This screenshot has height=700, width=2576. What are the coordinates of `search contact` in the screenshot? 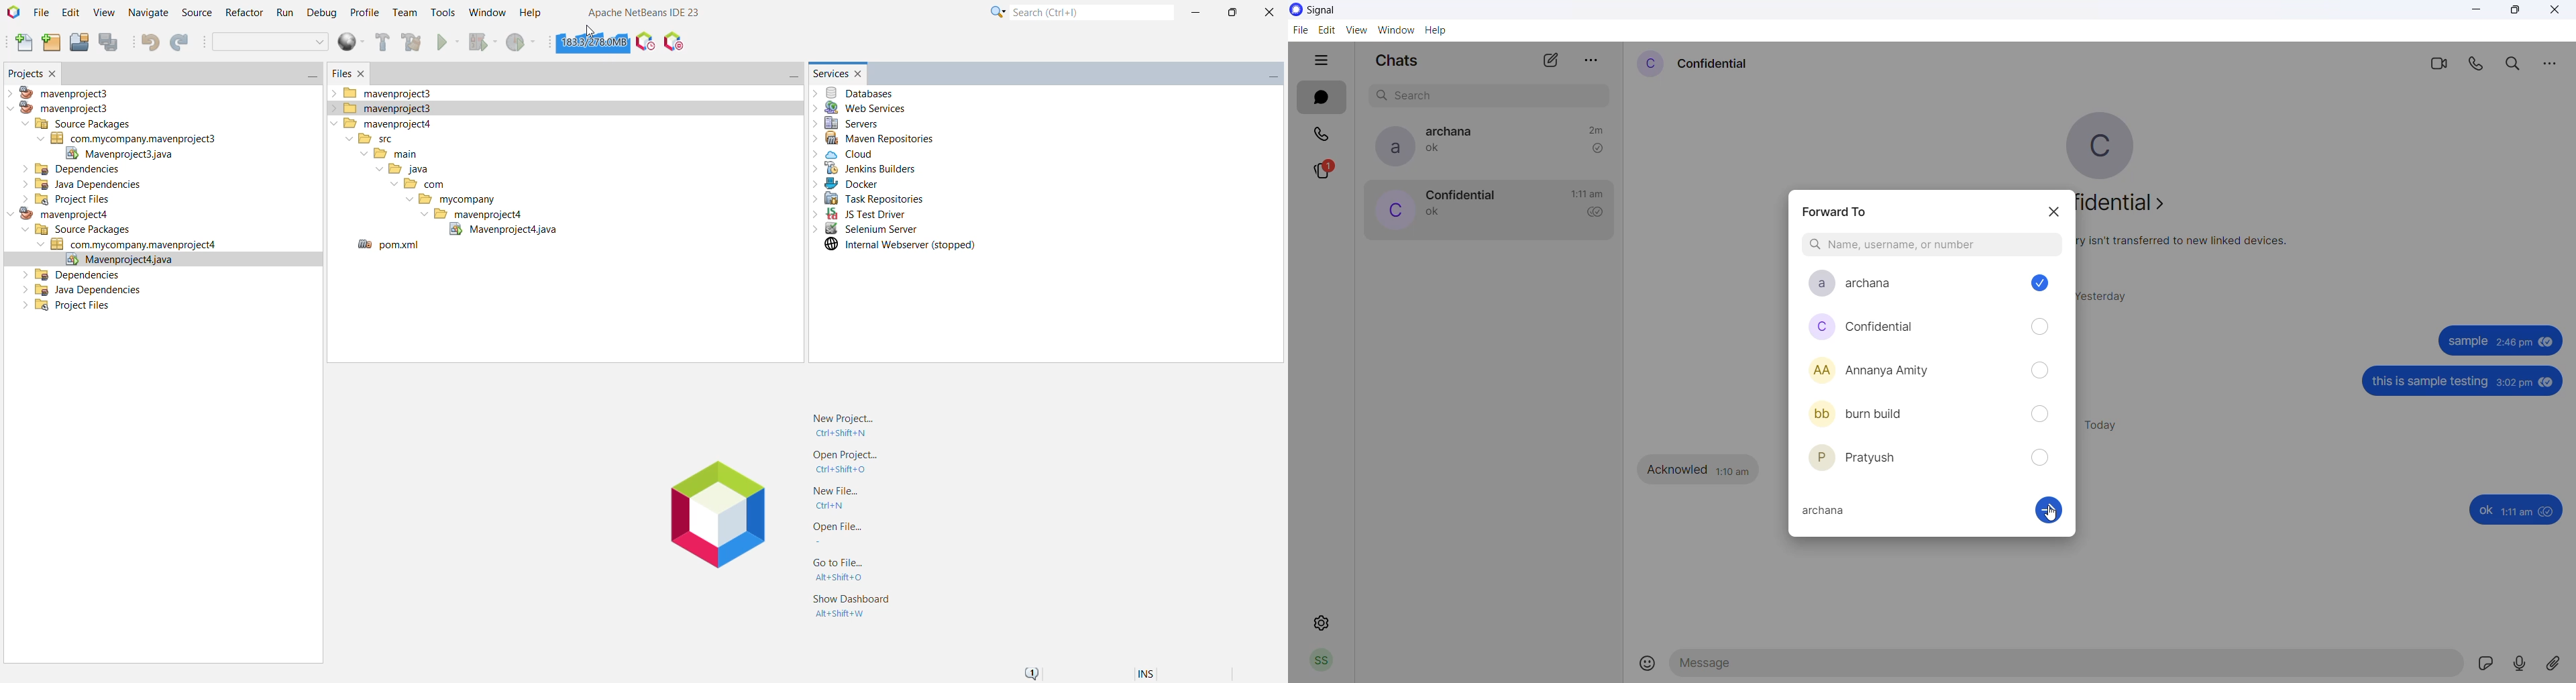 It's located at (1930, 246).